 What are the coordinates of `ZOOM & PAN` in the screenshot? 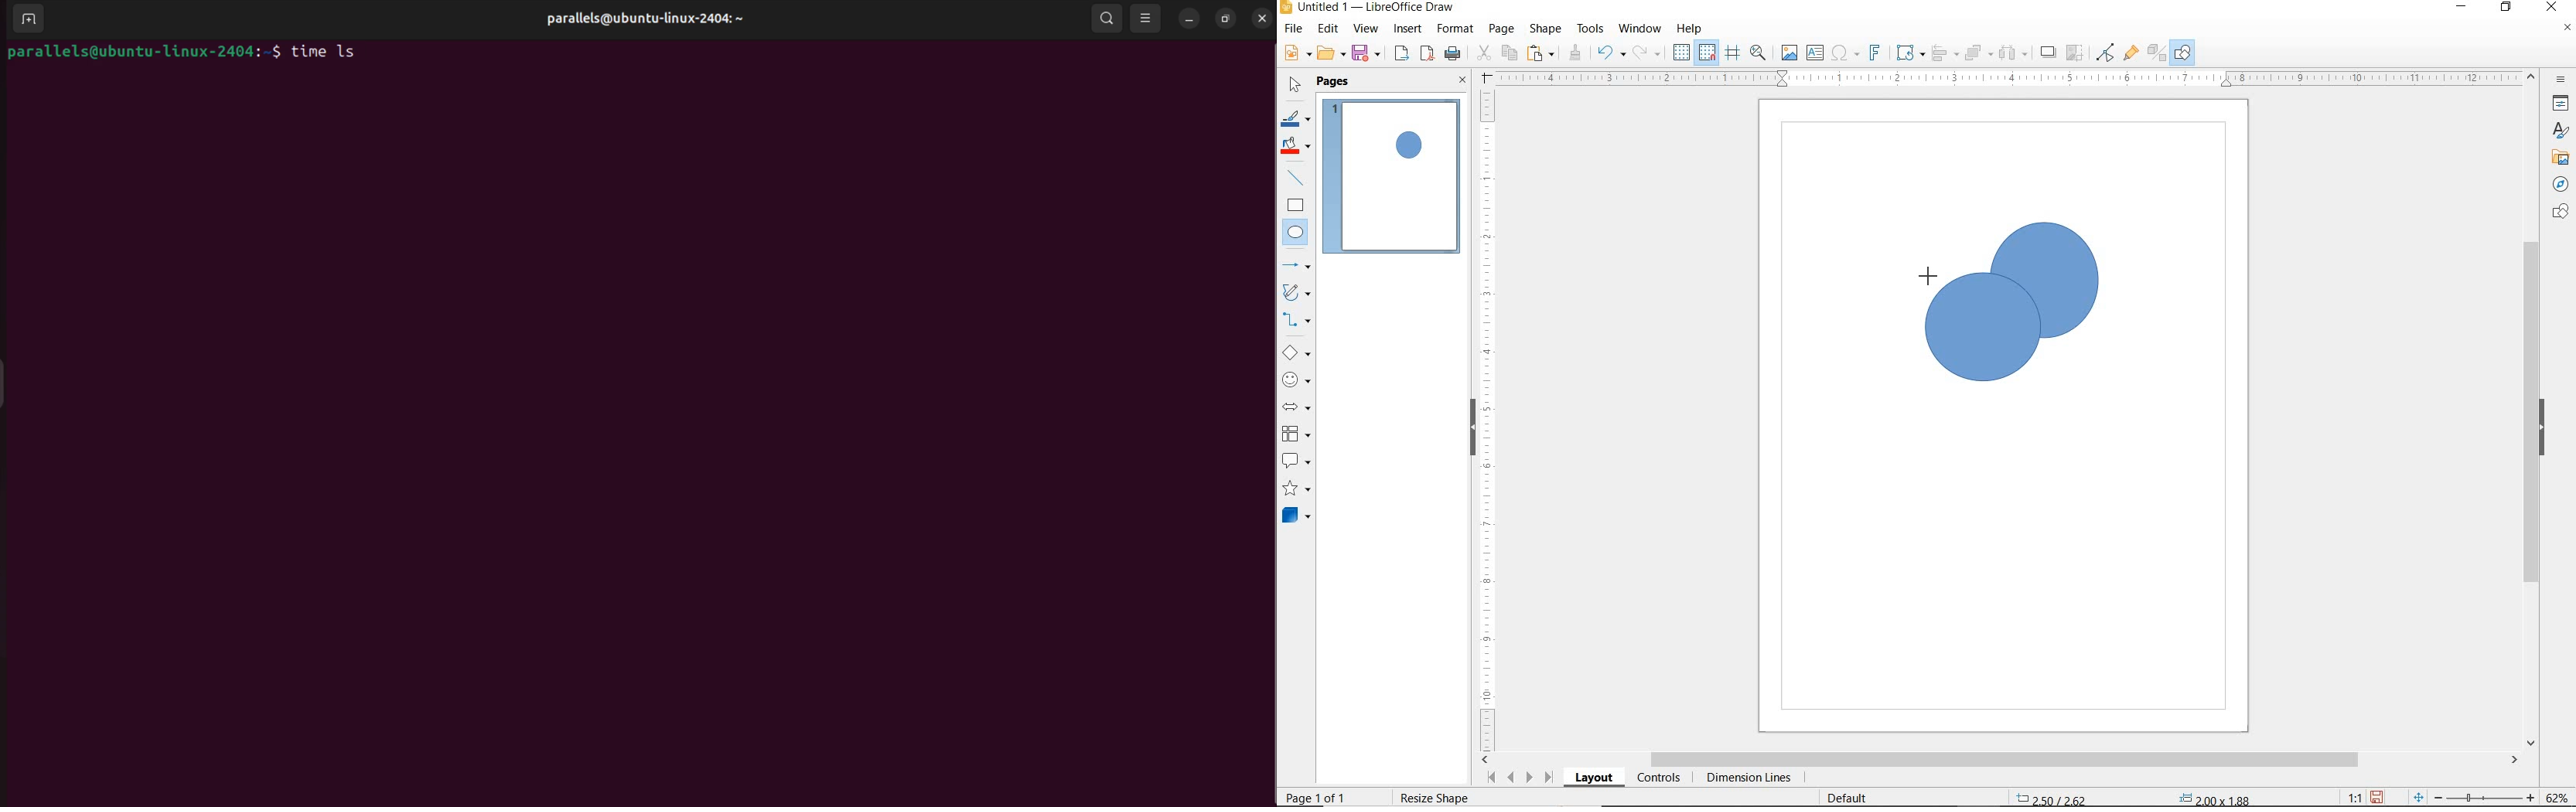 It's located at (1758, 52).